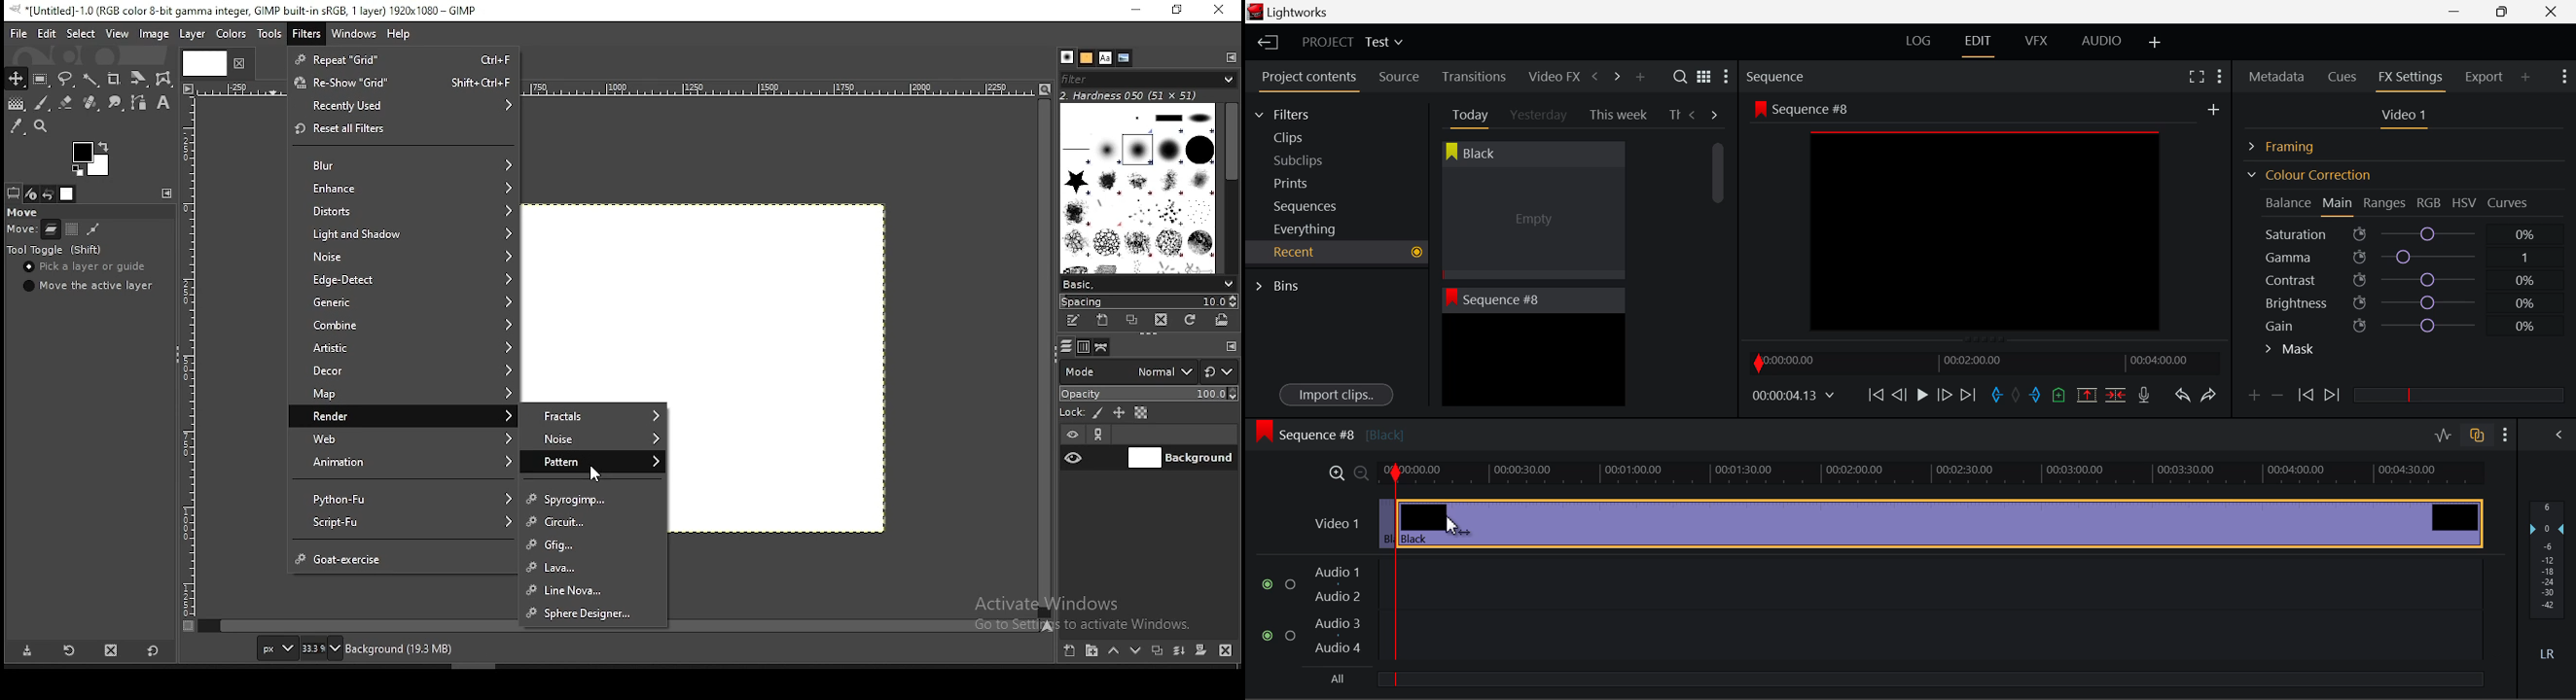 The image size is (2576, 700). What do you see at coordinates (2086, 394) in the screenshot?
I see `Remove marked section` at bounding box center [2086, 394].